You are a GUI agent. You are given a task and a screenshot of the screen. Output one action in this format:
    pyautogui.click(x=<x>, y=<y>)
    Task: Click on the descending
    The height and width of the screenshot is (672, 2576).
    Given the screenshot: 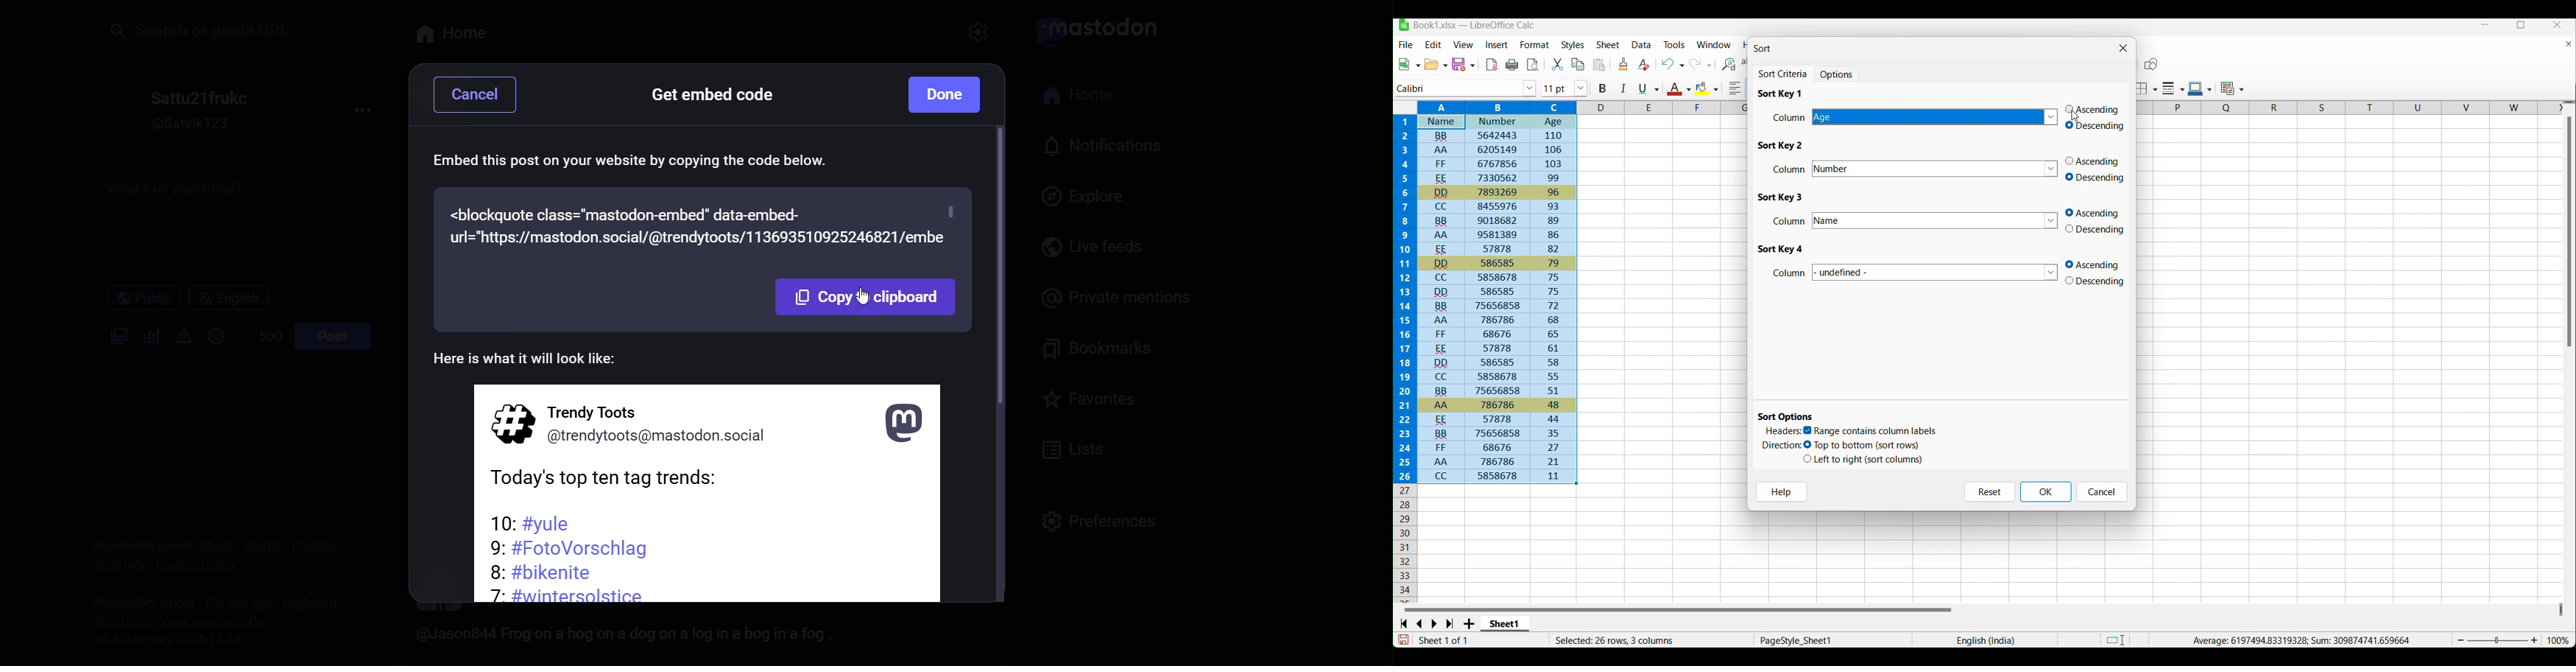 What is the action you would take?
    pyautogui.click(x=2096, y=178)
    